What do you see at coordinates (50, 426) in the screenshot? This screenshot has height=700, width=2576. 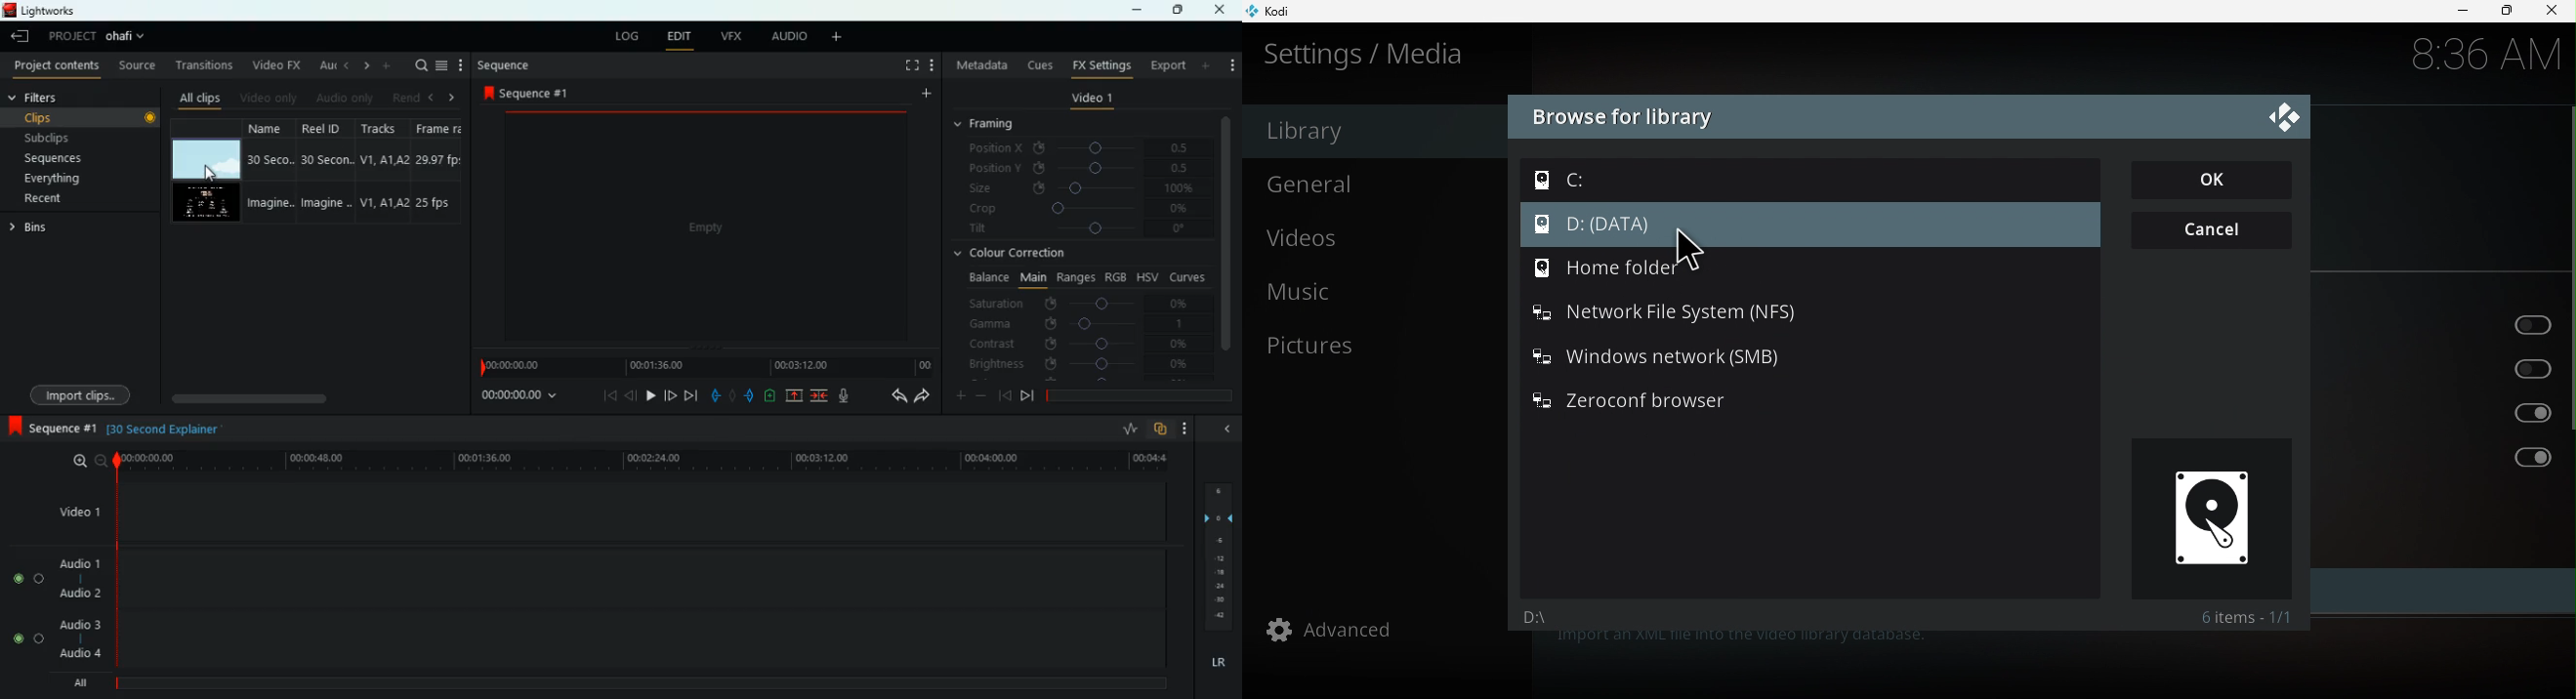 I see `sequence` at bounding box center [50, 426].